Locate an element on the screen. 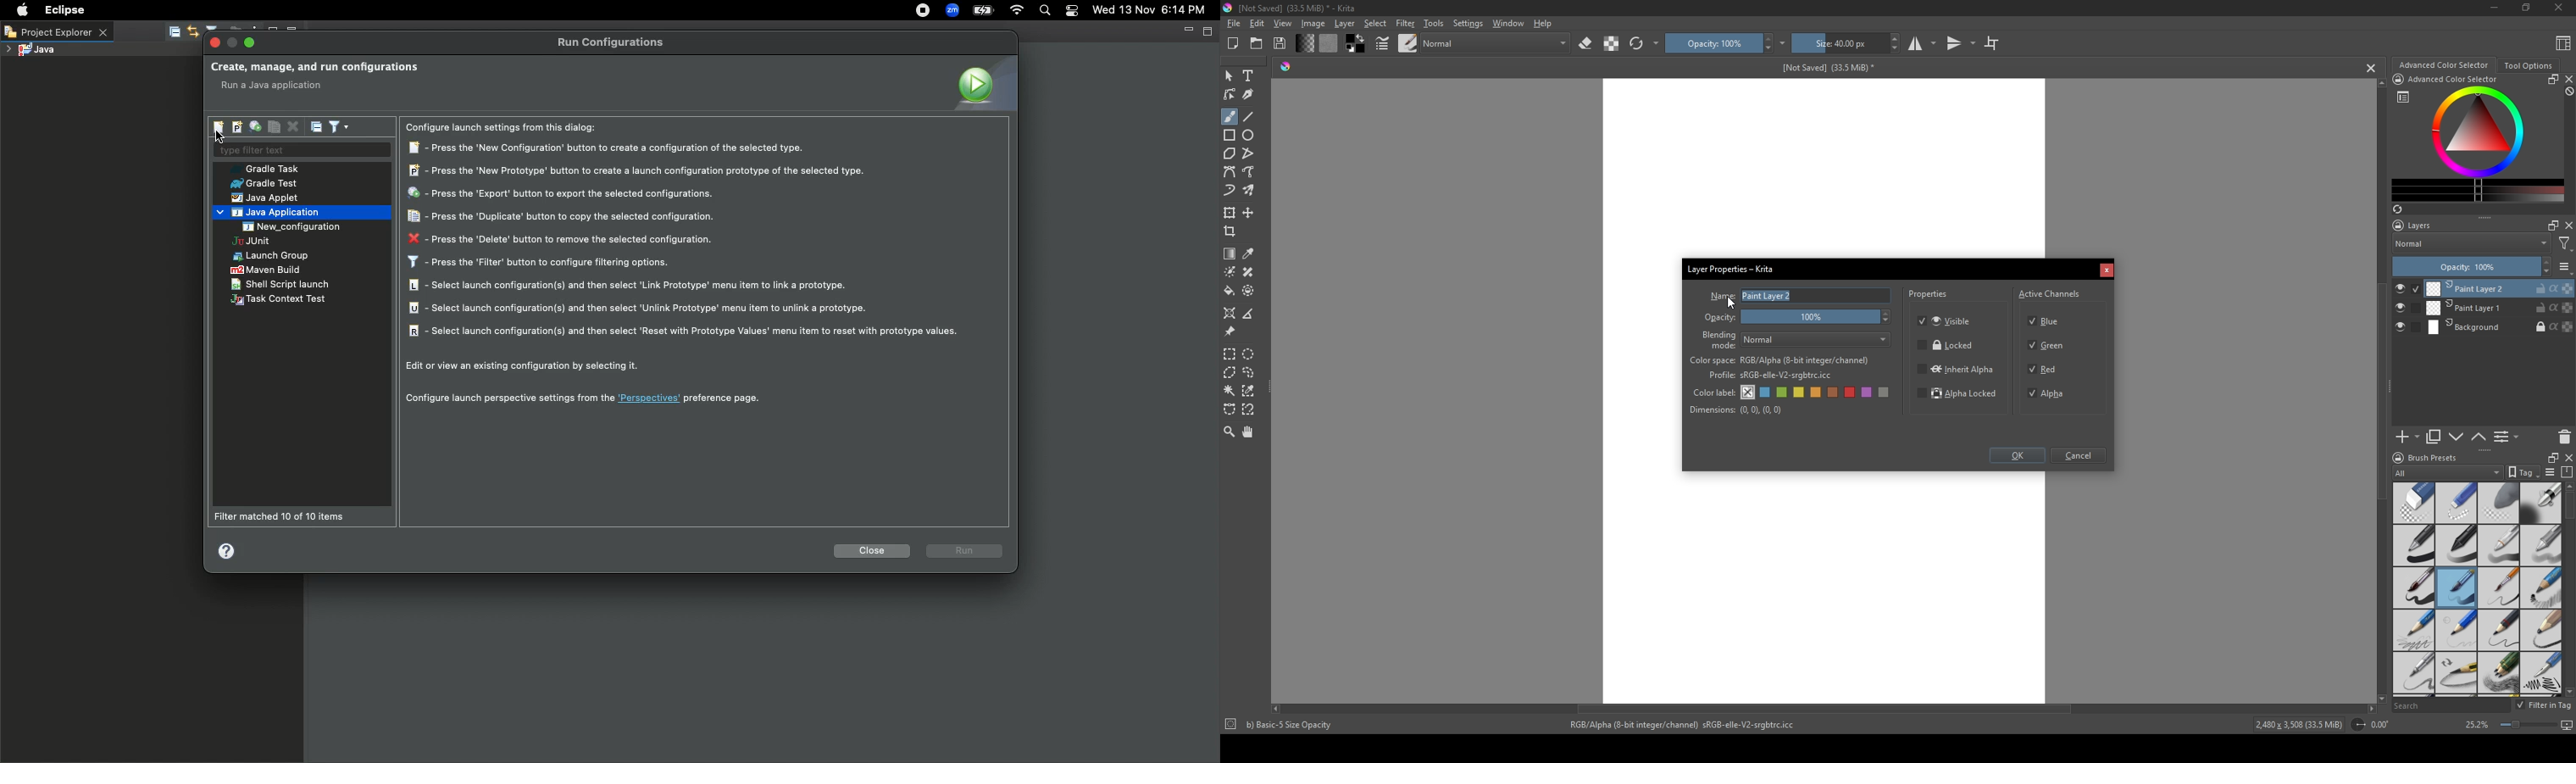 The height and width of the screenshot is (784, 2576). white pen is located at coordinates (2499, 545).